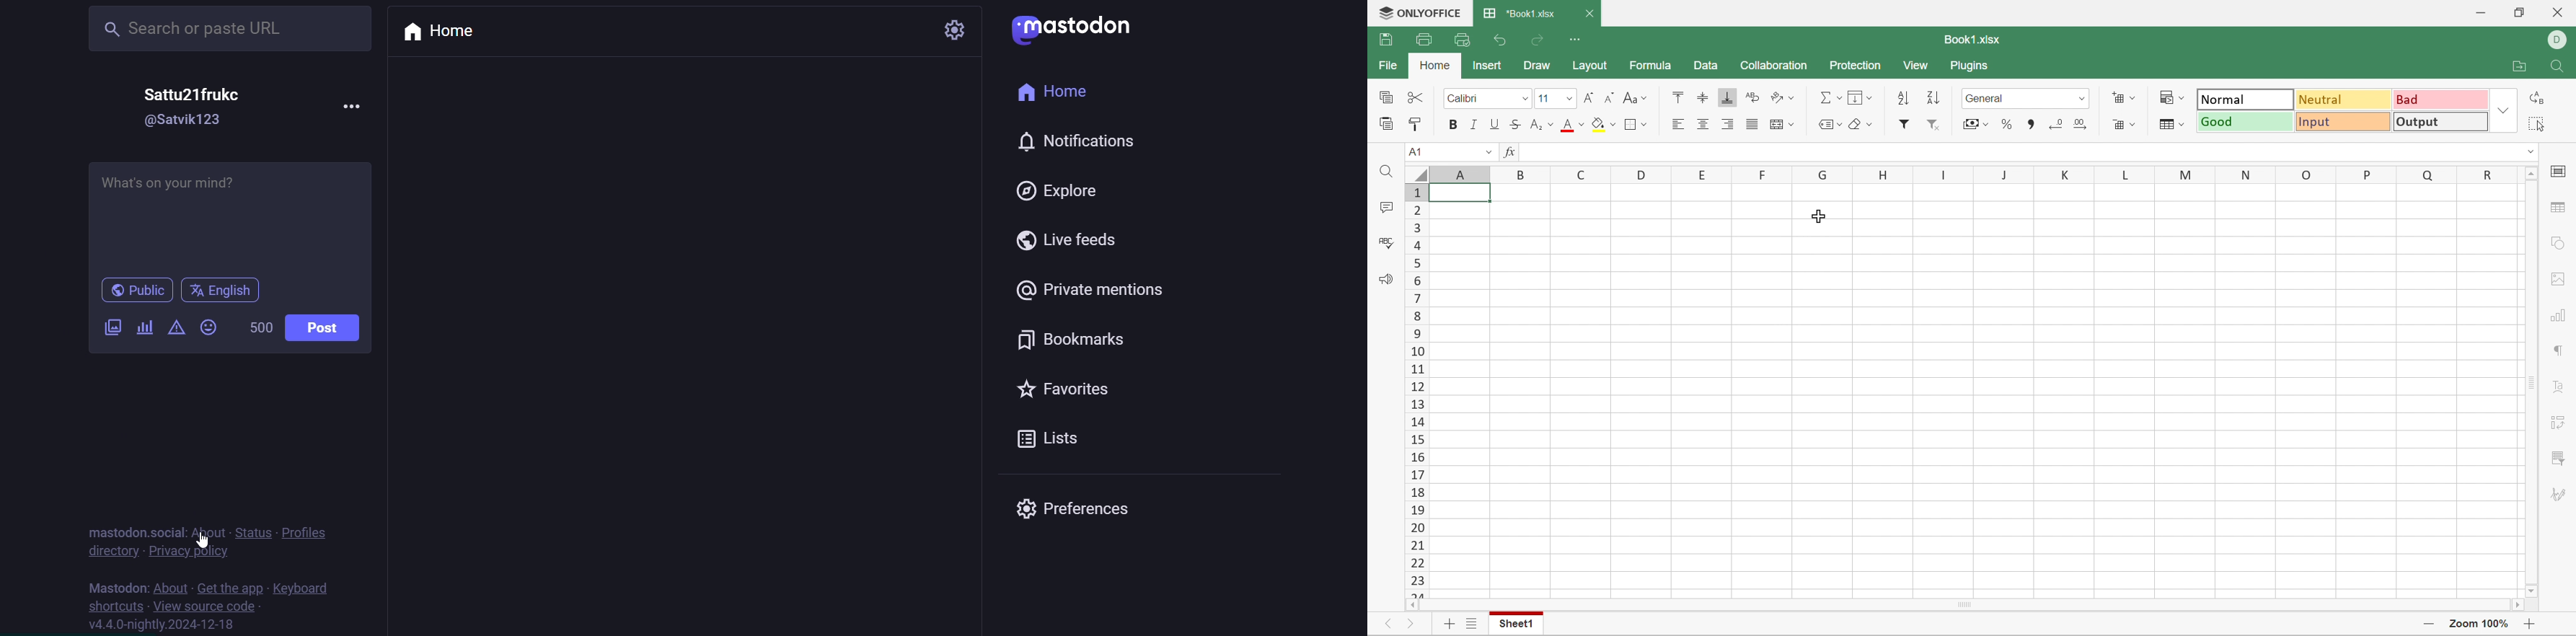 The height and width of the screenshot is (644, 2576). Describe the element at coordinates (1413, 173) in the screenshot. I see `Select all rows and columns` at that location.